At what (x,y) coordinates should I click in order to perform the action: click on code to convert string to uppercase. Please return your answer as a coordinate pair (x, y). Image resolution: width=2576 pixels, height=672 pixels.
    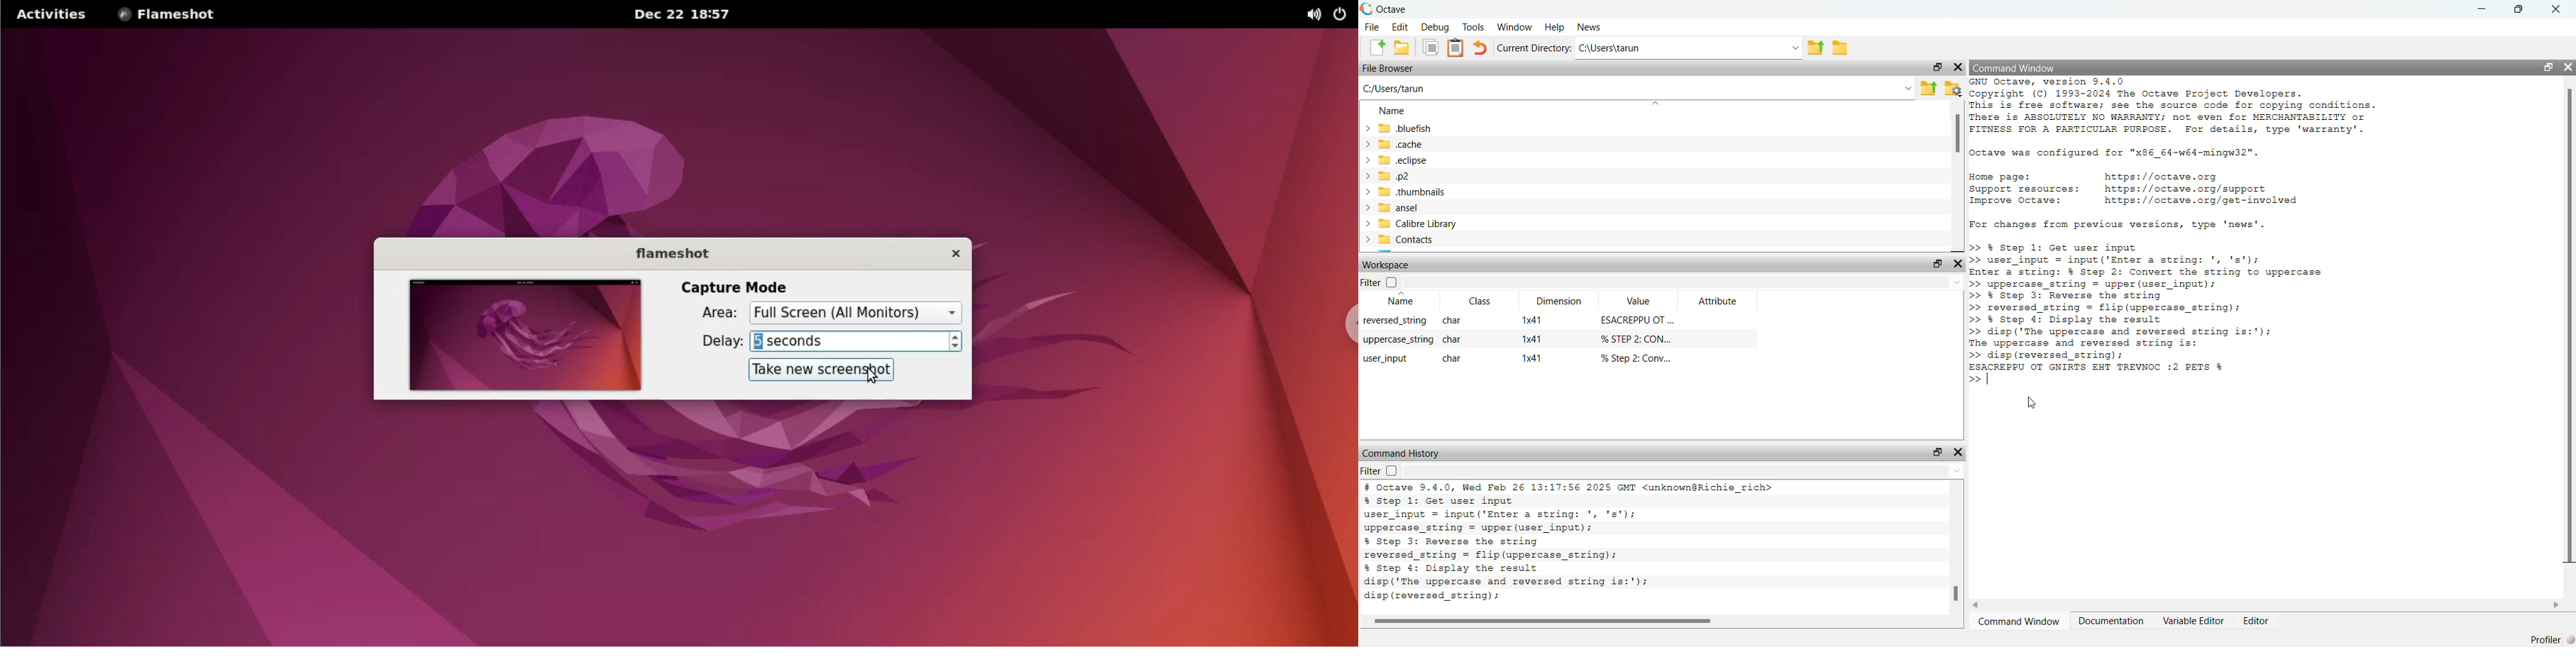
    Looking at the image, I should click on (2167, 267).